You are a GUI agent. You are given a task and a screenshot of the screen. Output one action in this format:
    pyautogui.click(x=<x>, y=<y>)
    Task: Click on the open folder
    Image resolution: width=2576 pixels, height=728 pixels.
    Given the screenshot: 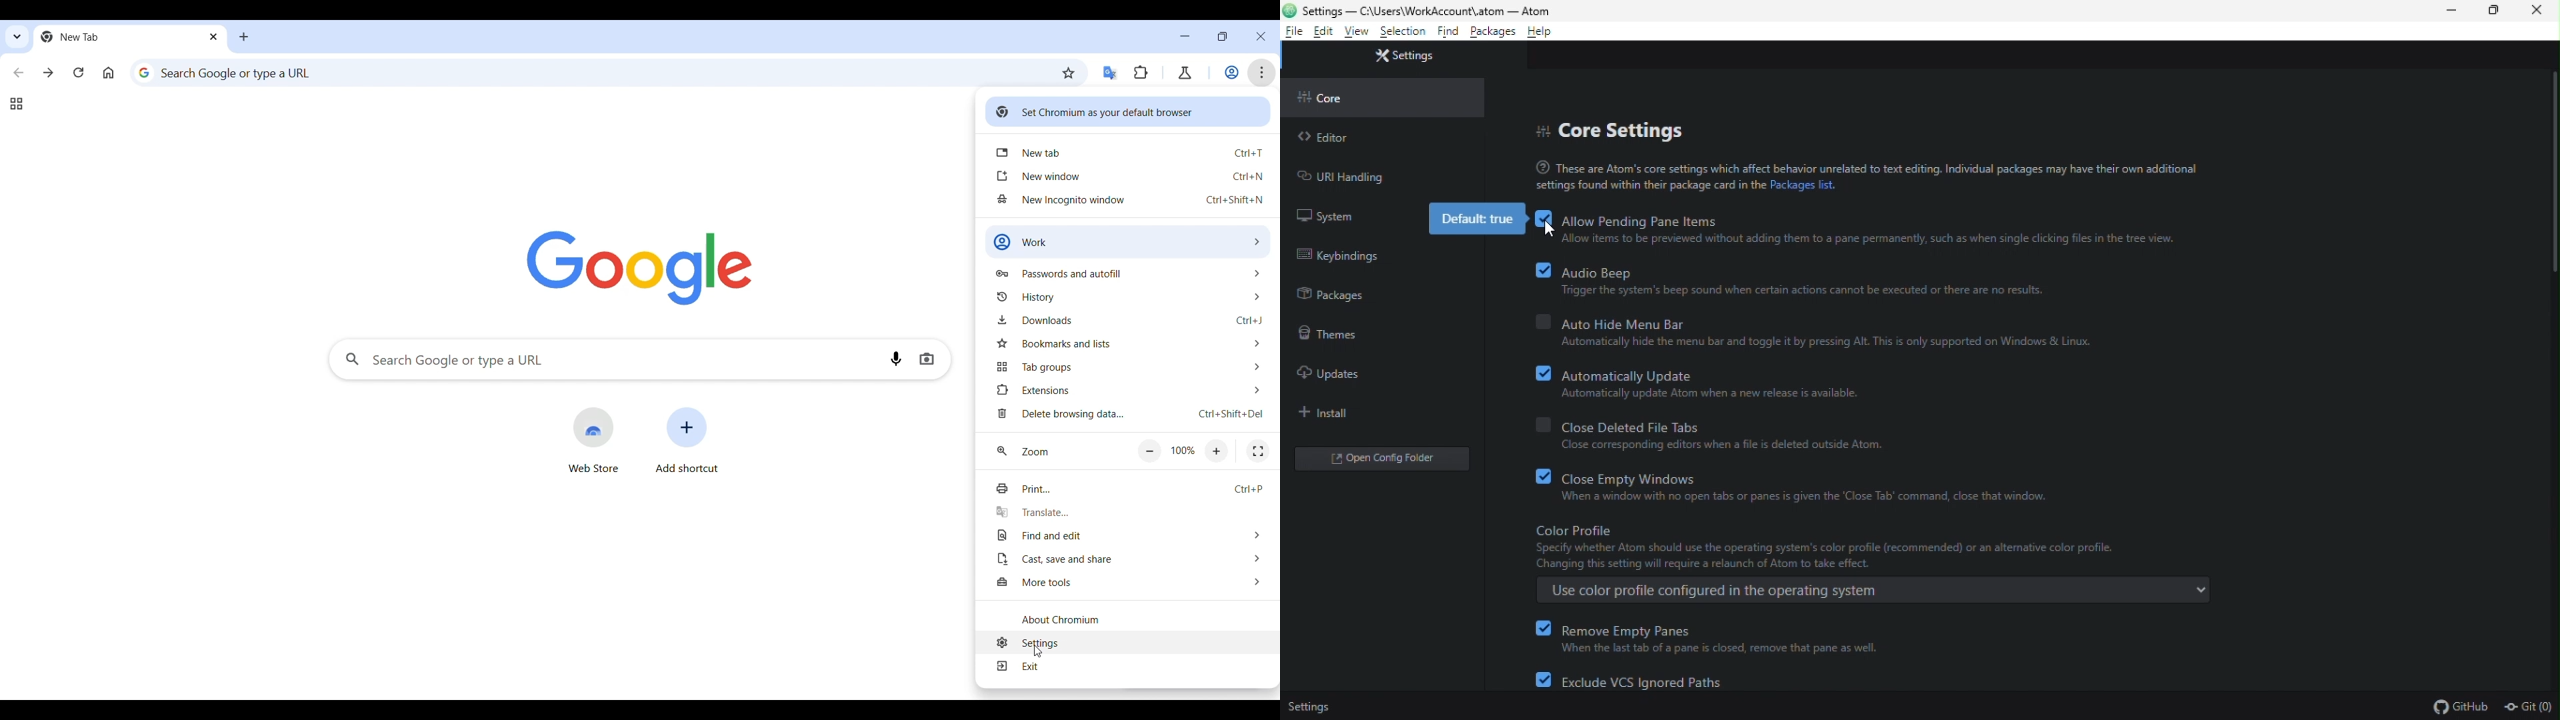 What is the action you would take?
    pyautogui.click(x=1384, y=461)
    